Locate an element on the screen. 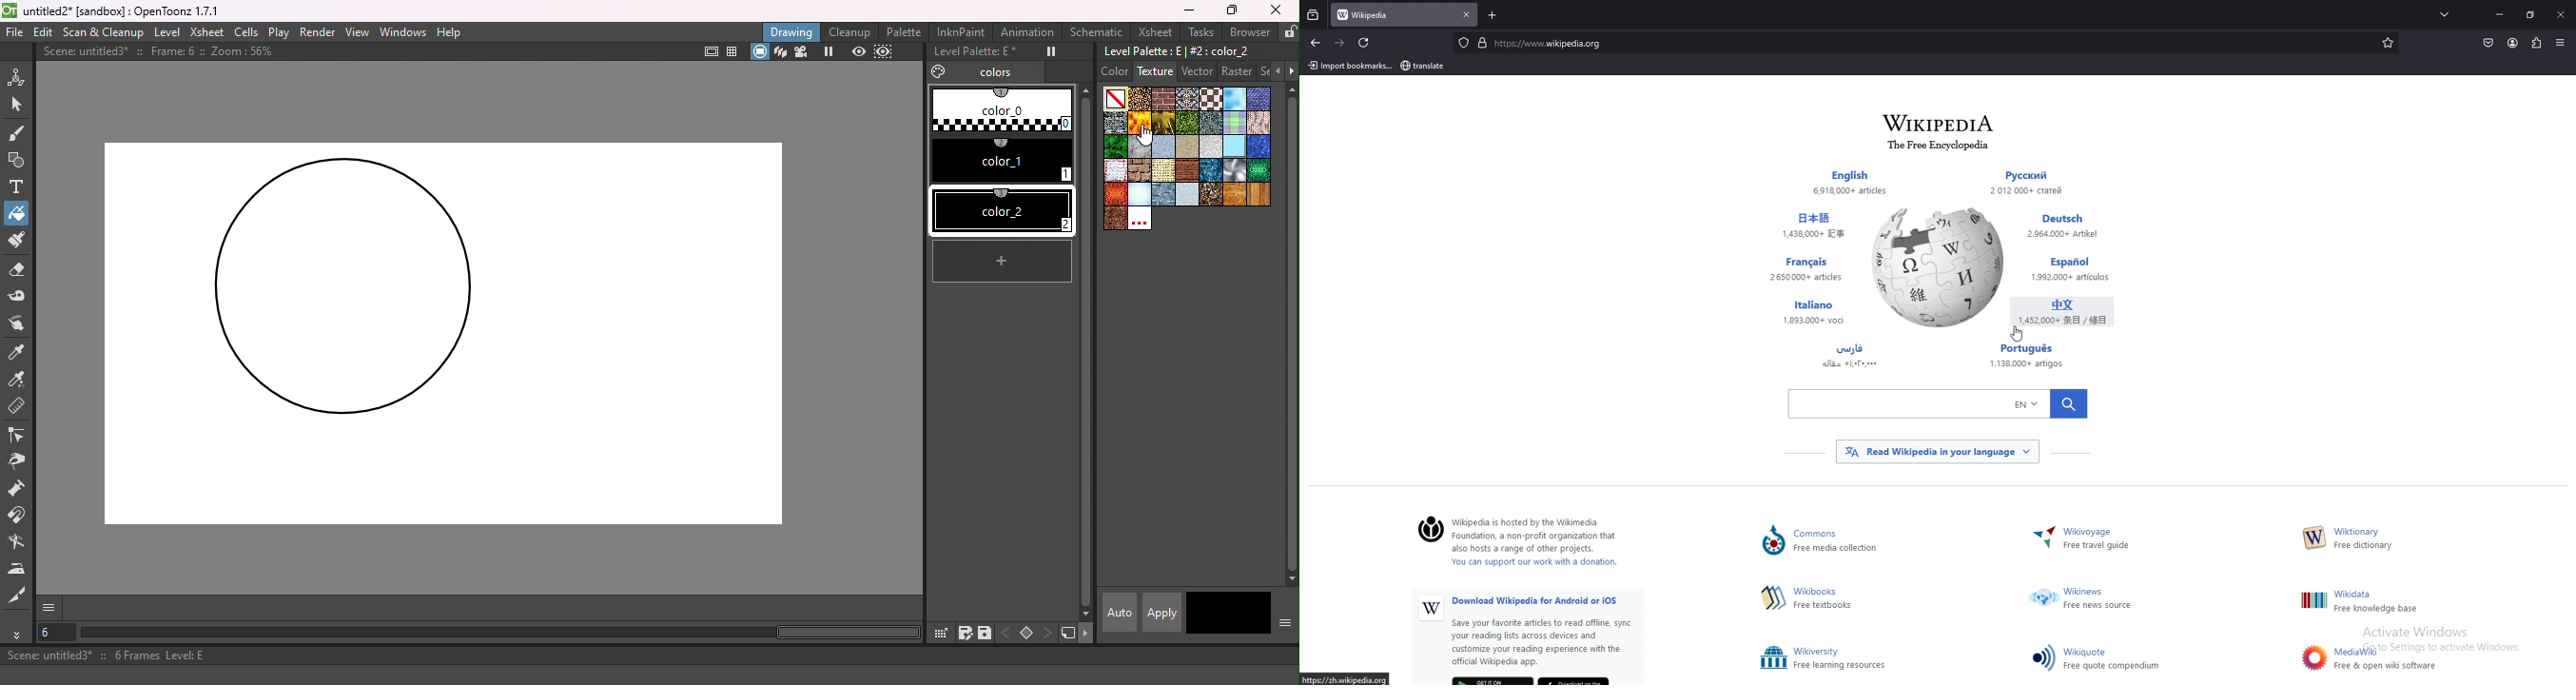 This screenshot has height=700, width=2576. #2 color_2 is located at coordinates (1004, 212).